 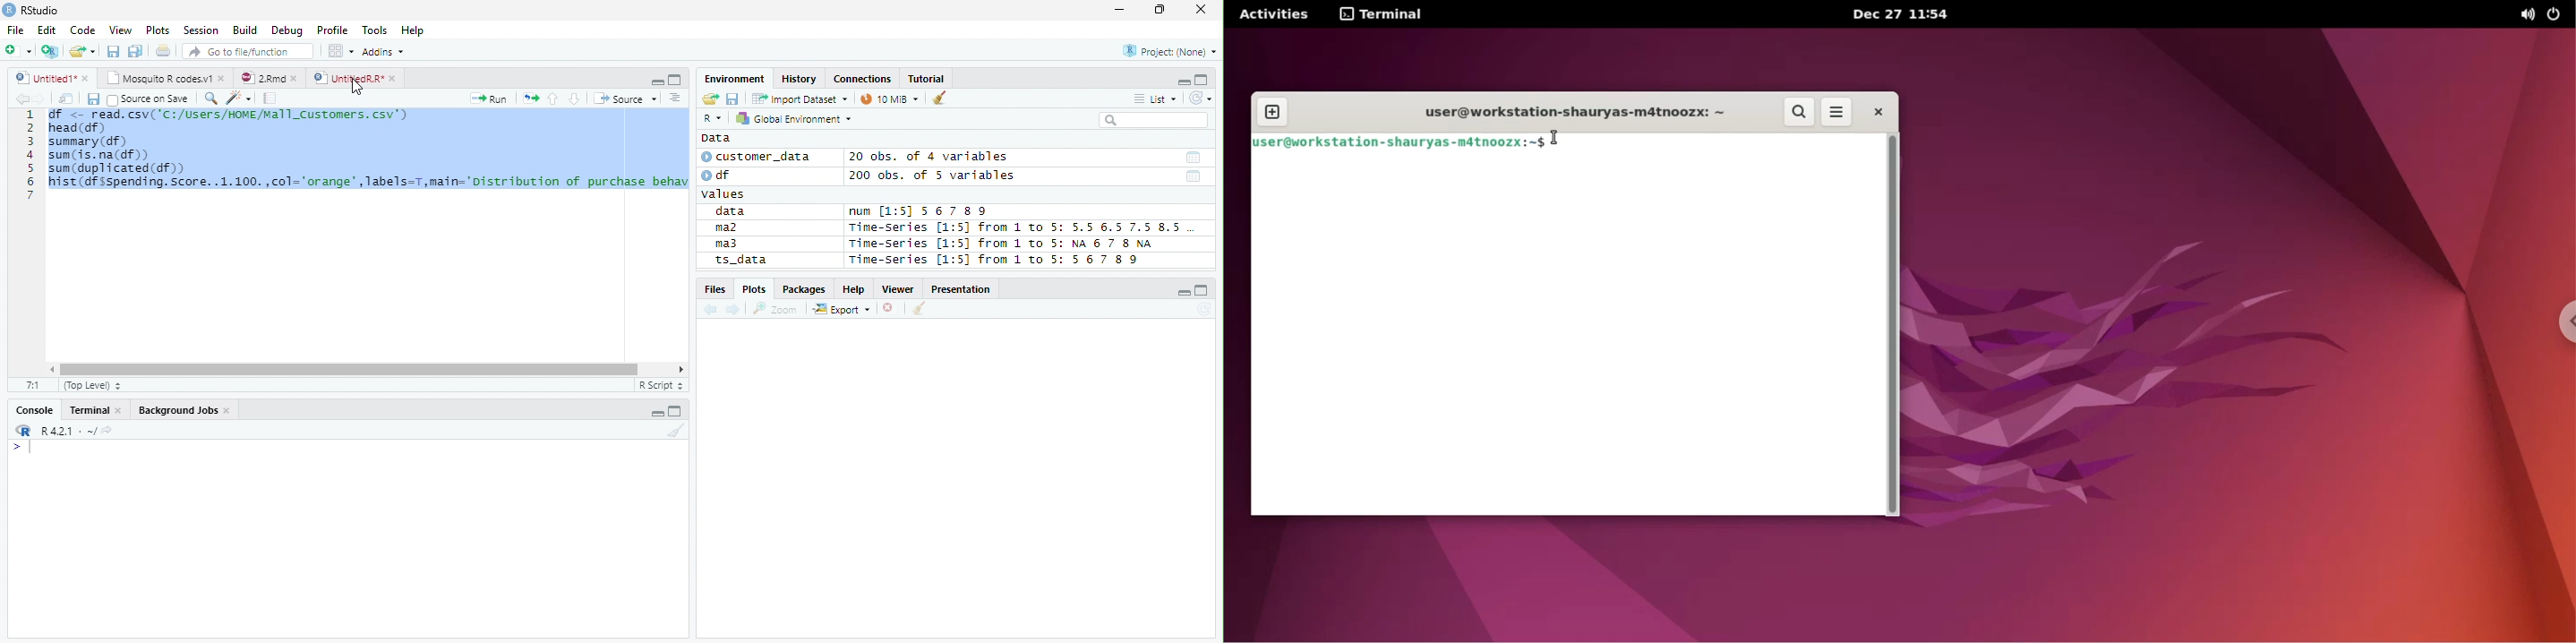 What do you see at coordinates (135, 52) in the screenshot?
I see `Save all open documents` at bounding box center [135, 52].